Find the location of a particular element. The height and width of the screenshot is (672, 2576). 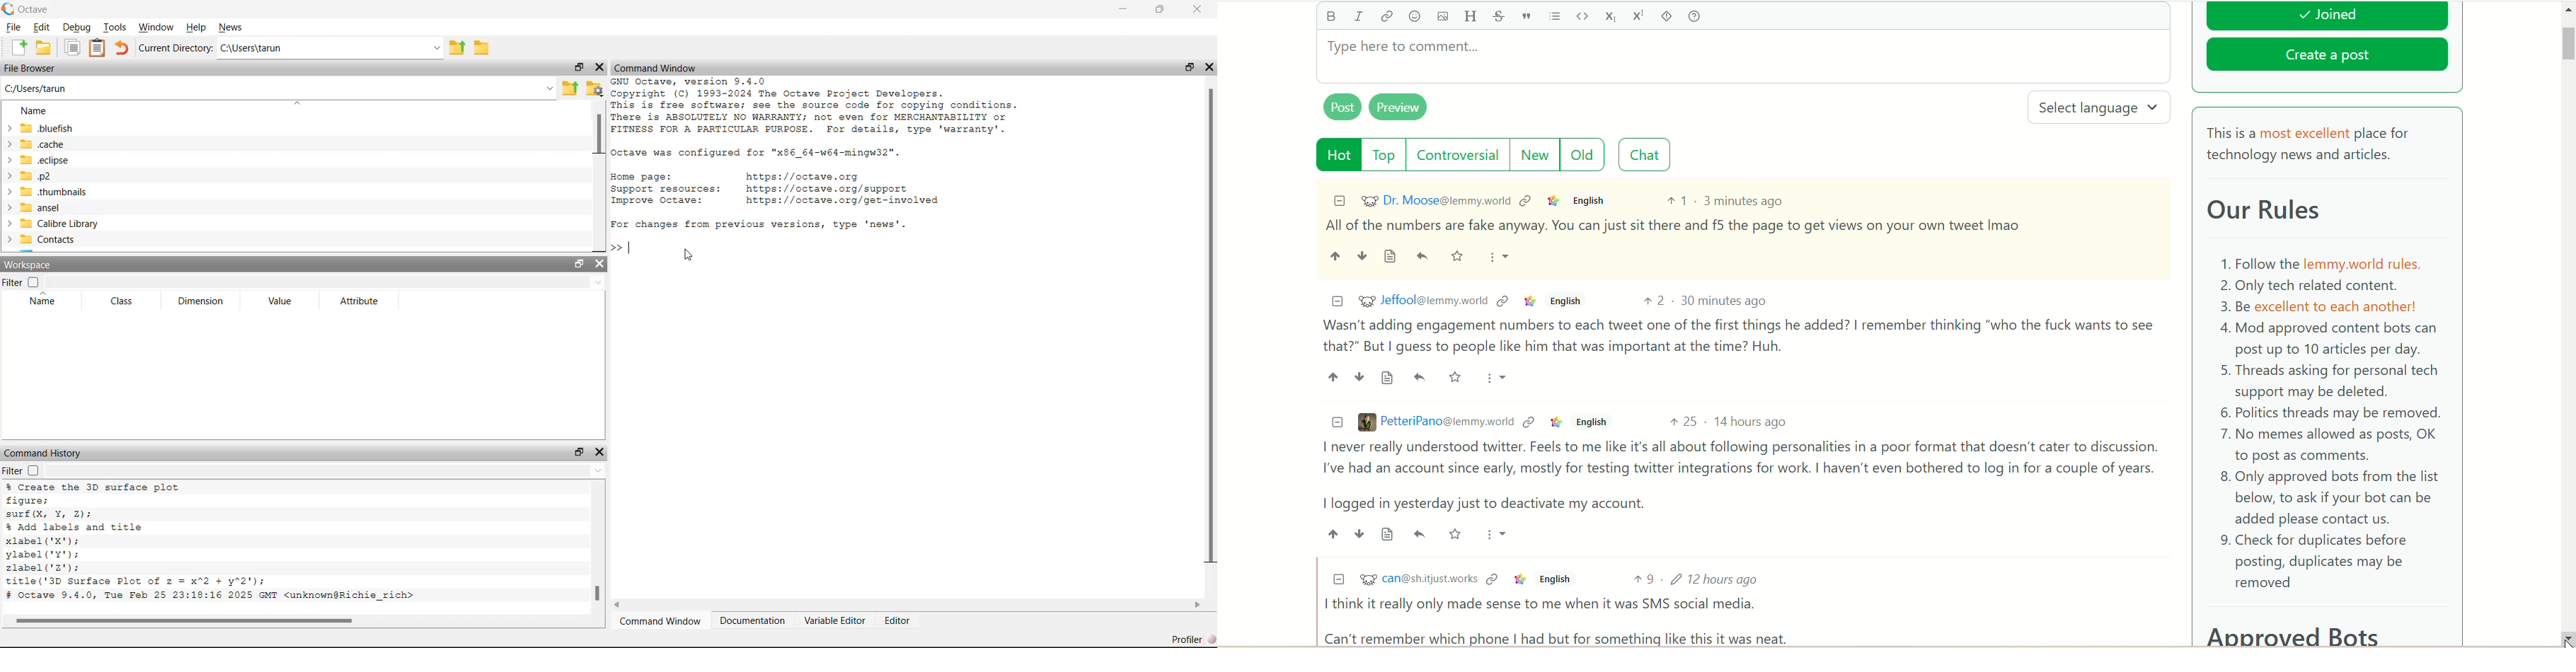

More is located at coordinates (1501, 258).